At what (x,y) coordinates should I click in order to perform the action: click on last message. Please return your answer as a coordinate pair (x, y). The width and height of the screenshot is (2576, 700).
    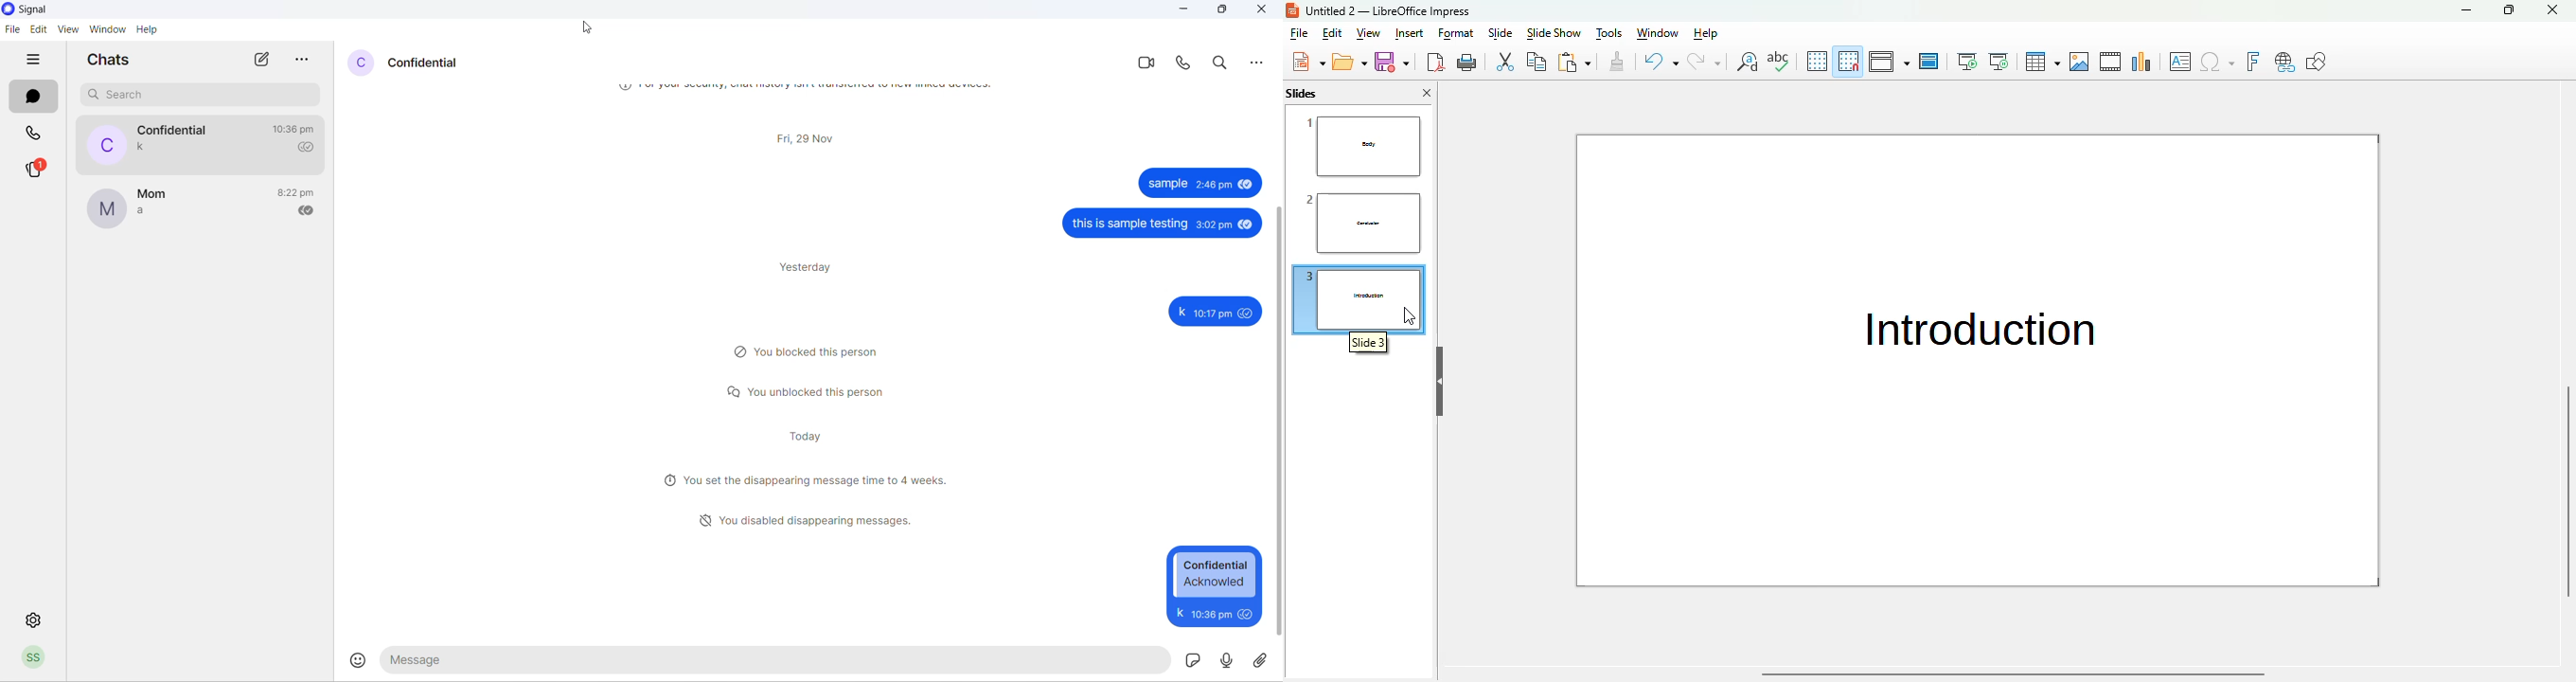
    Looking at the image, I should click on (141, 213).